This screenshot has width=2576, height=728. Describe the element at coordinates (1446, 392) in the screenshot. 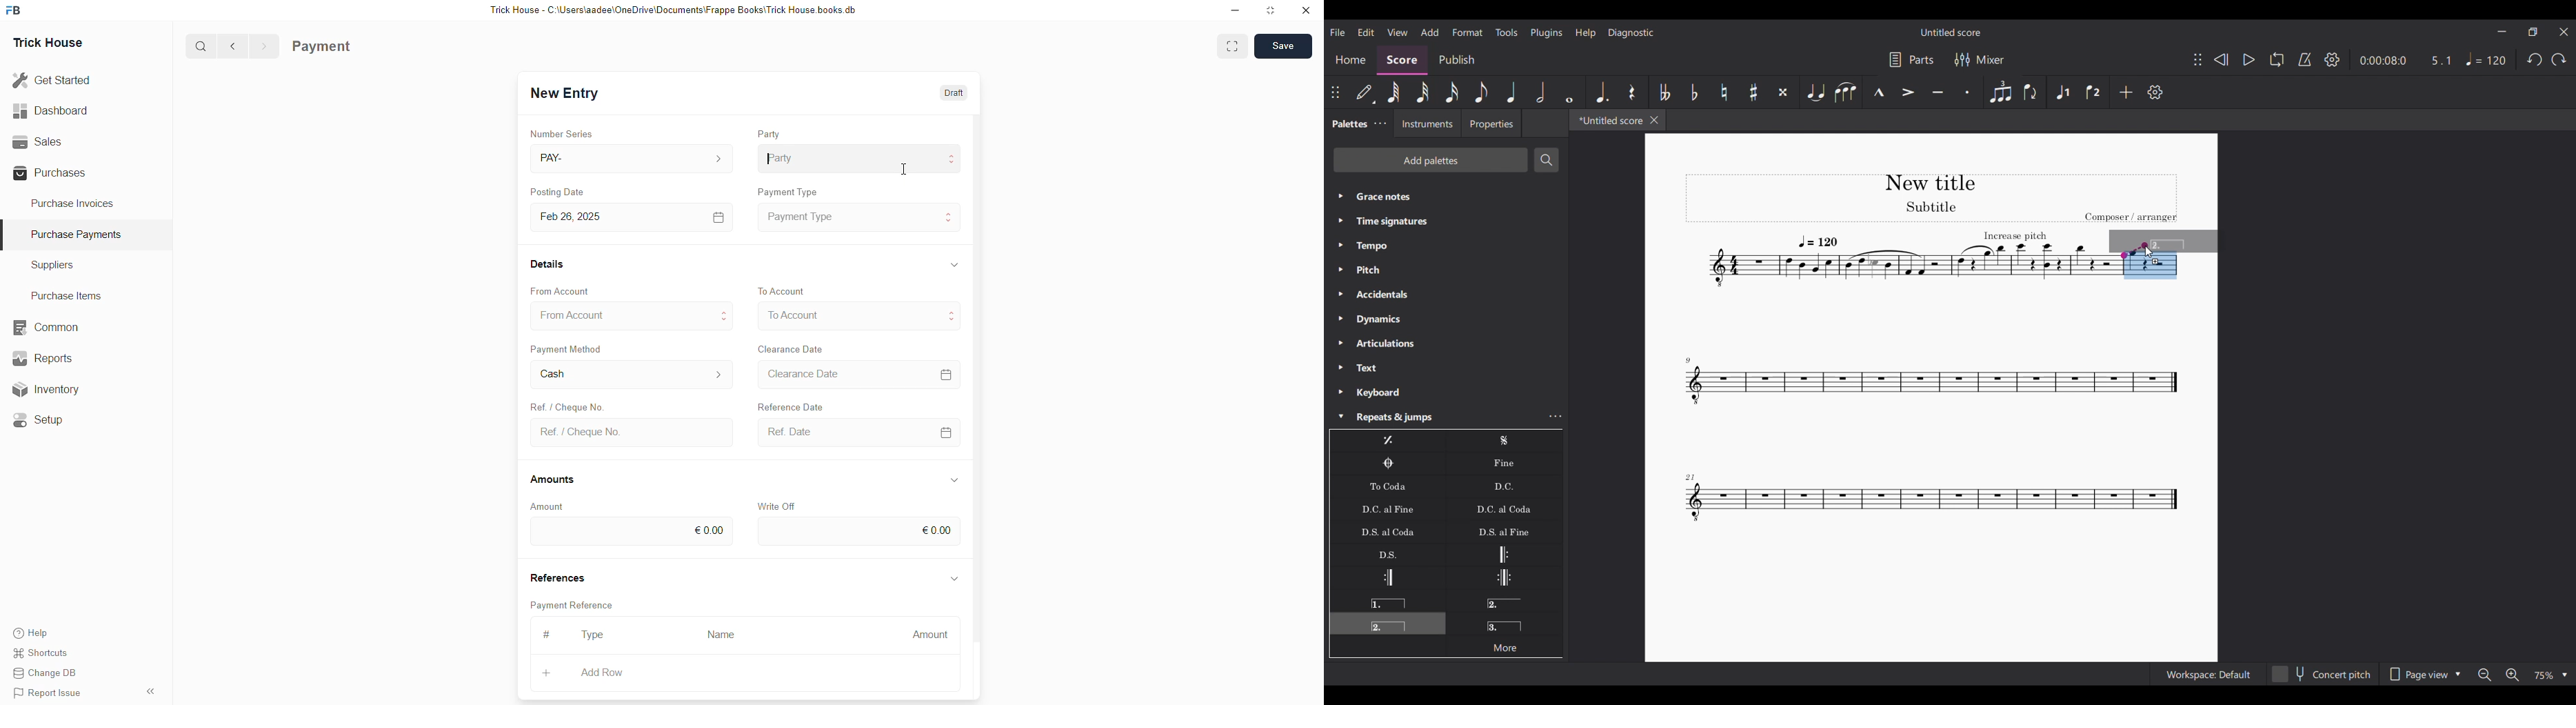

I see `Keyboard` at that location.